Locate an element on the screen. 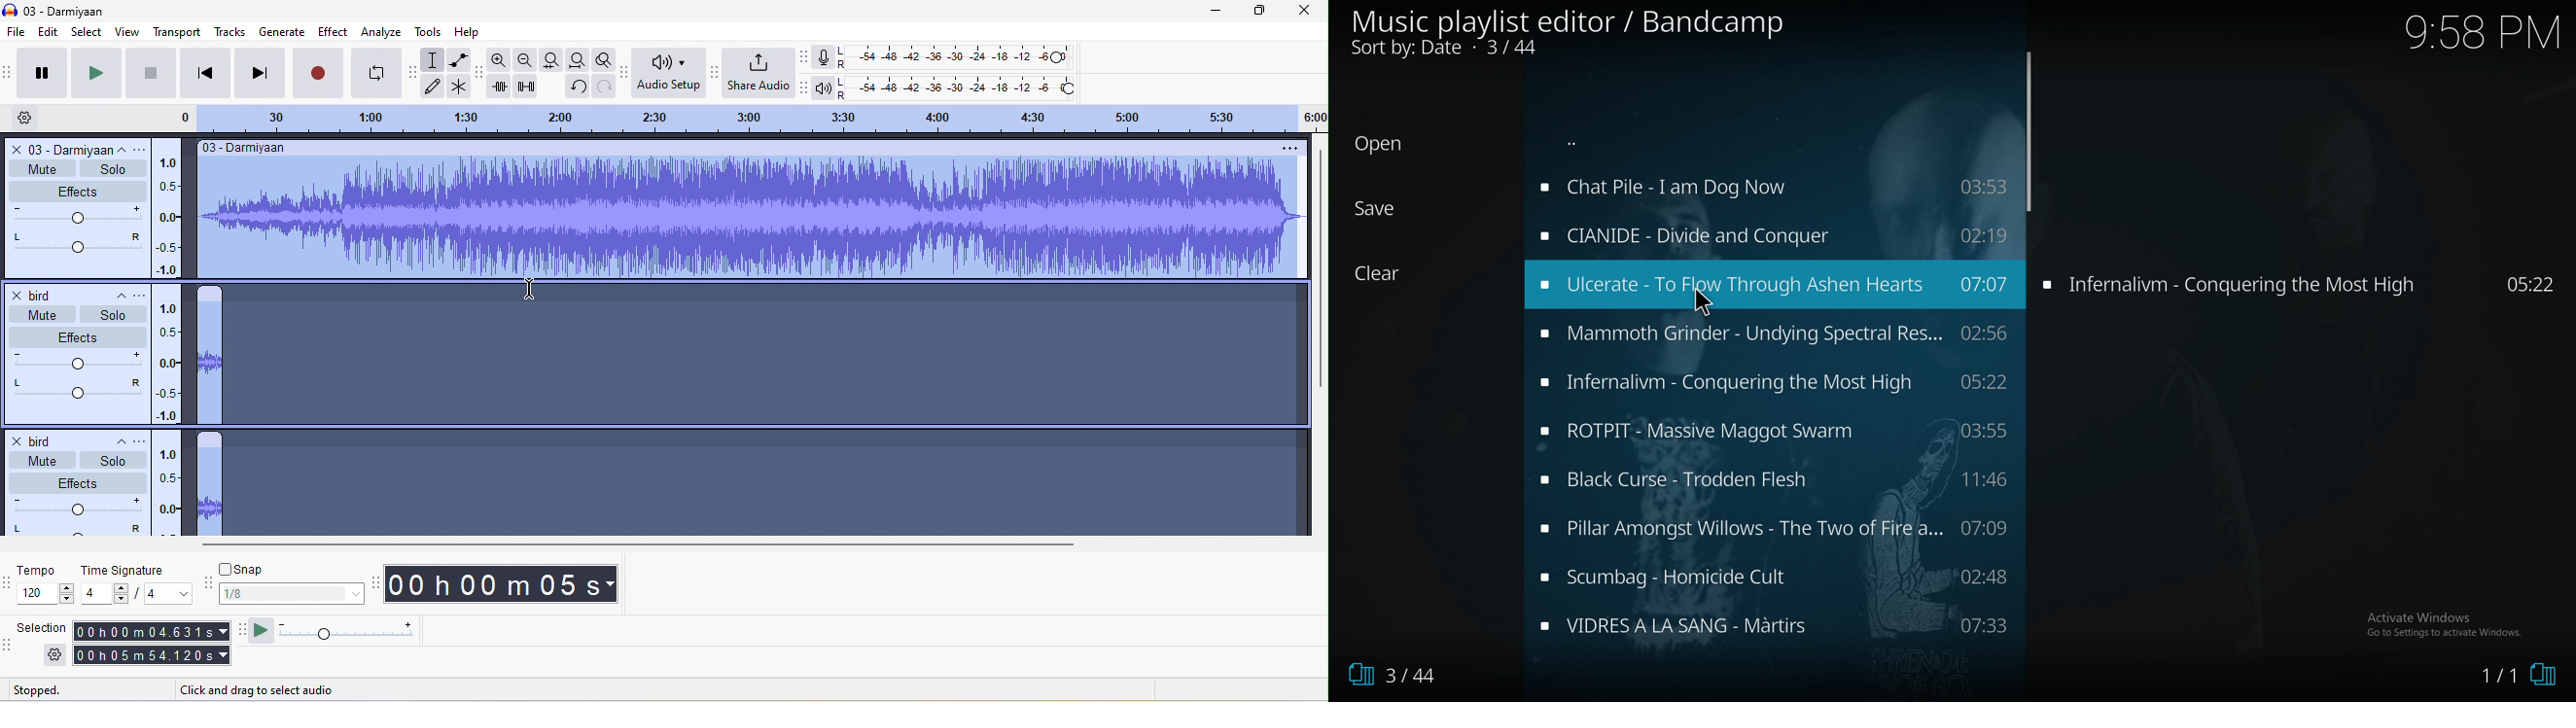  record meter is located at coordinates (826, 60).